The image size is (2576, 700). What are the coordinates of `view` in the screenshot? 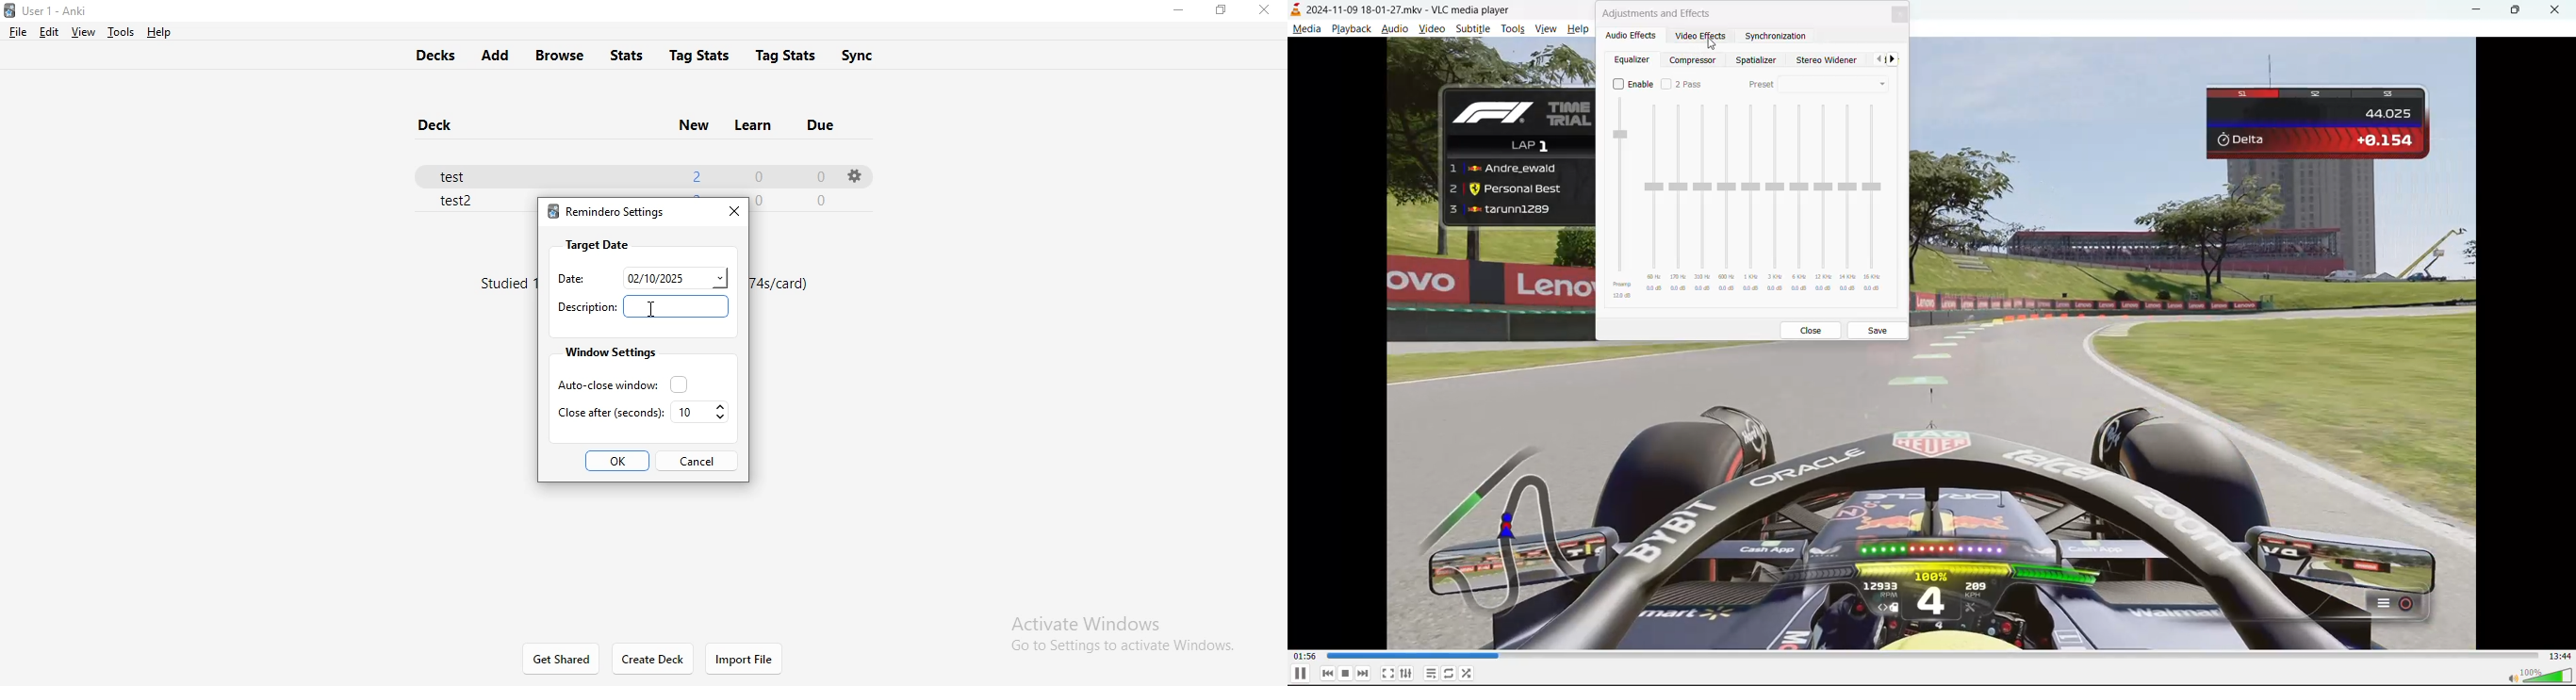 It's located at (1545, 29).